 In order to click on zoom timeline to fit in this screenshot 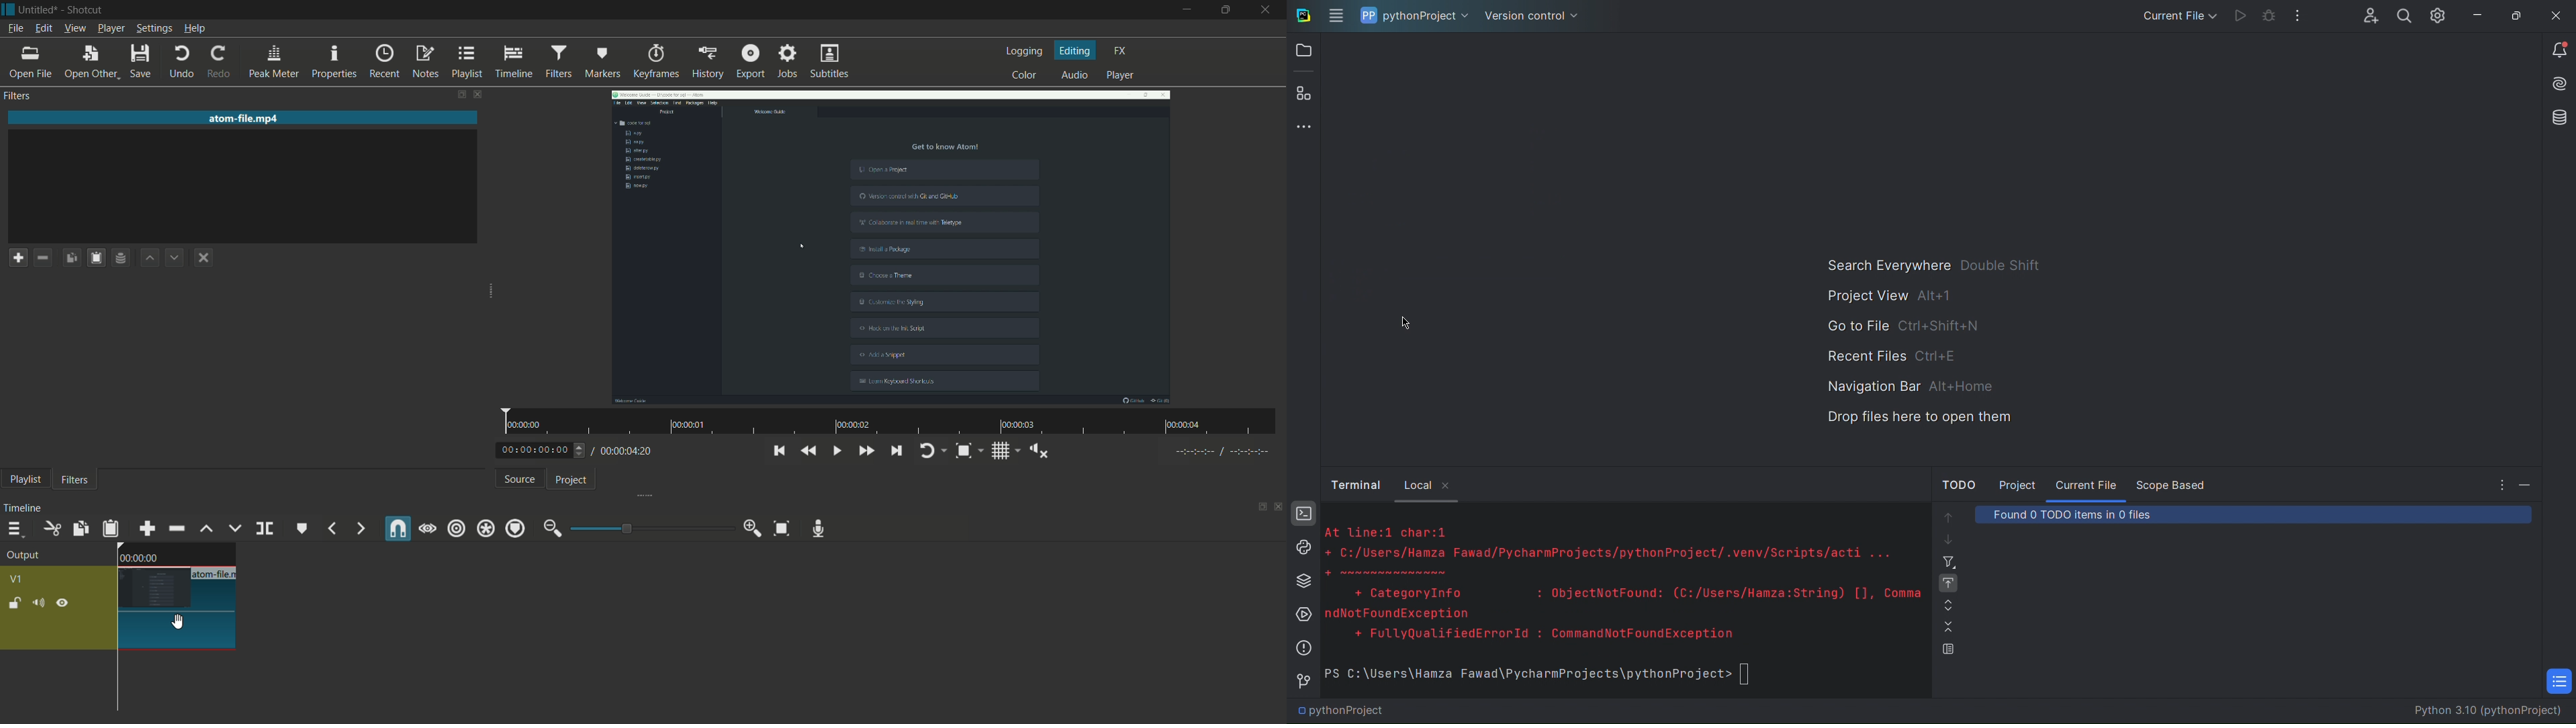, I will do `click(782, 529)`.